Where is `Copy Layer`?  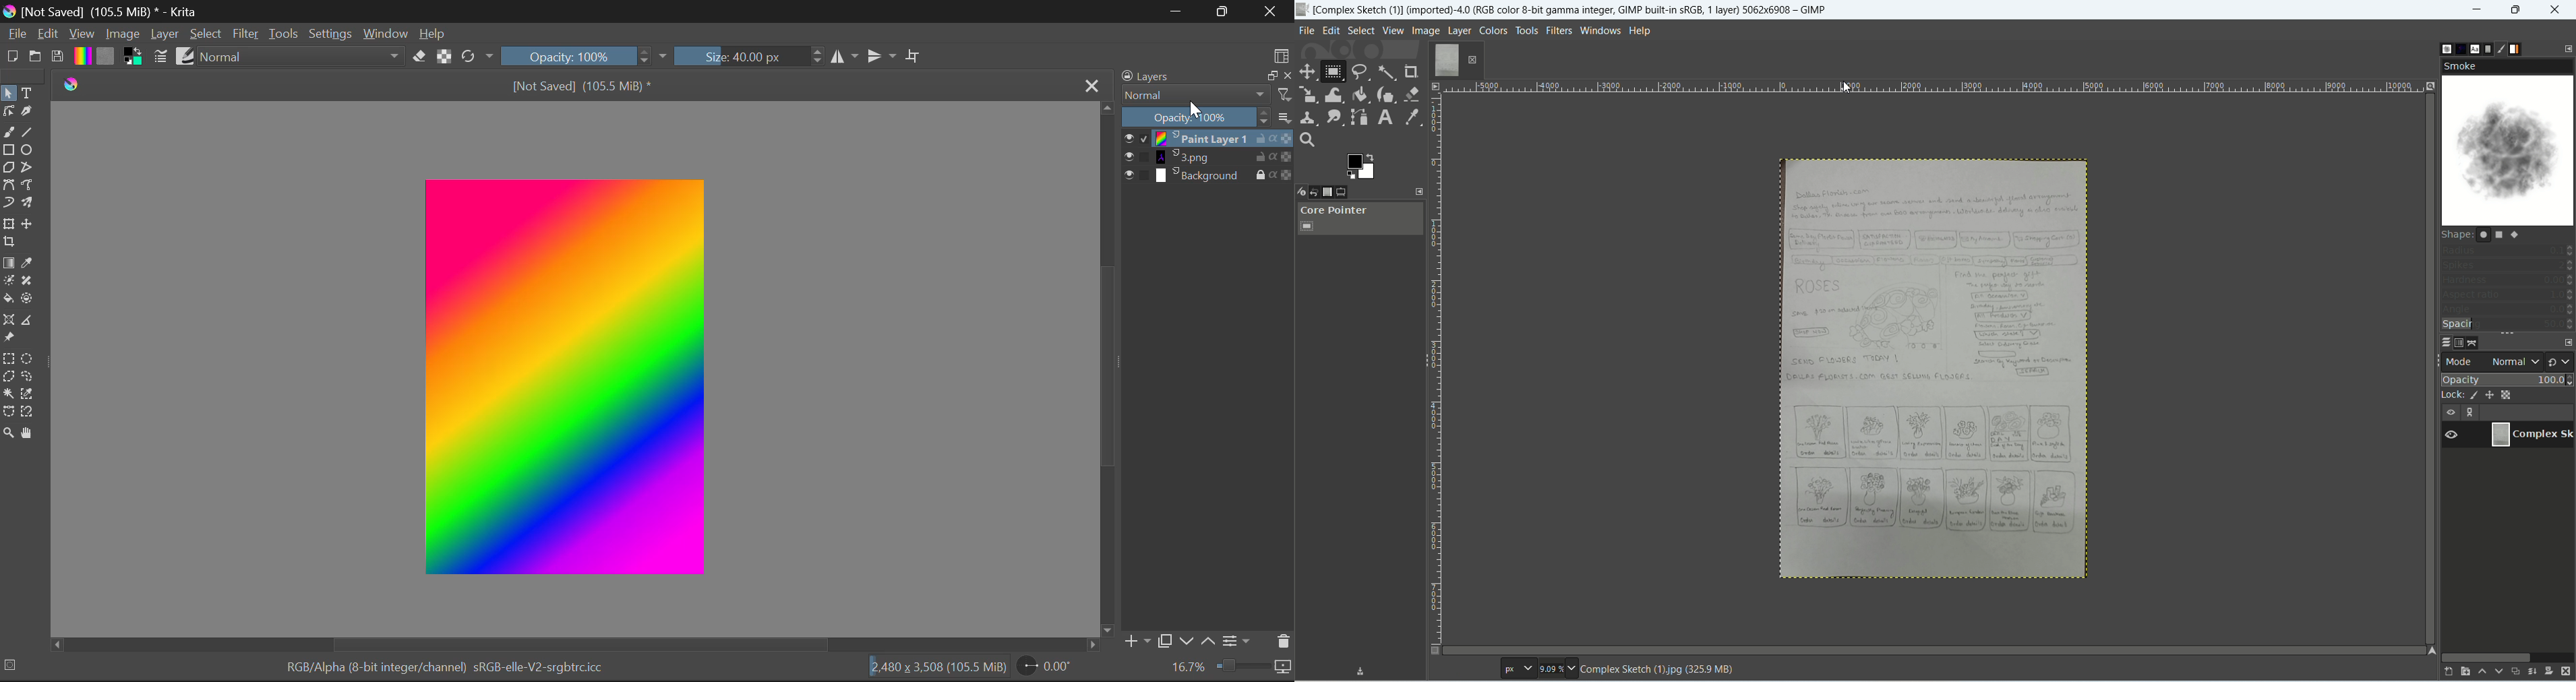 Copy Layer is located at coordinates (1166, 640).